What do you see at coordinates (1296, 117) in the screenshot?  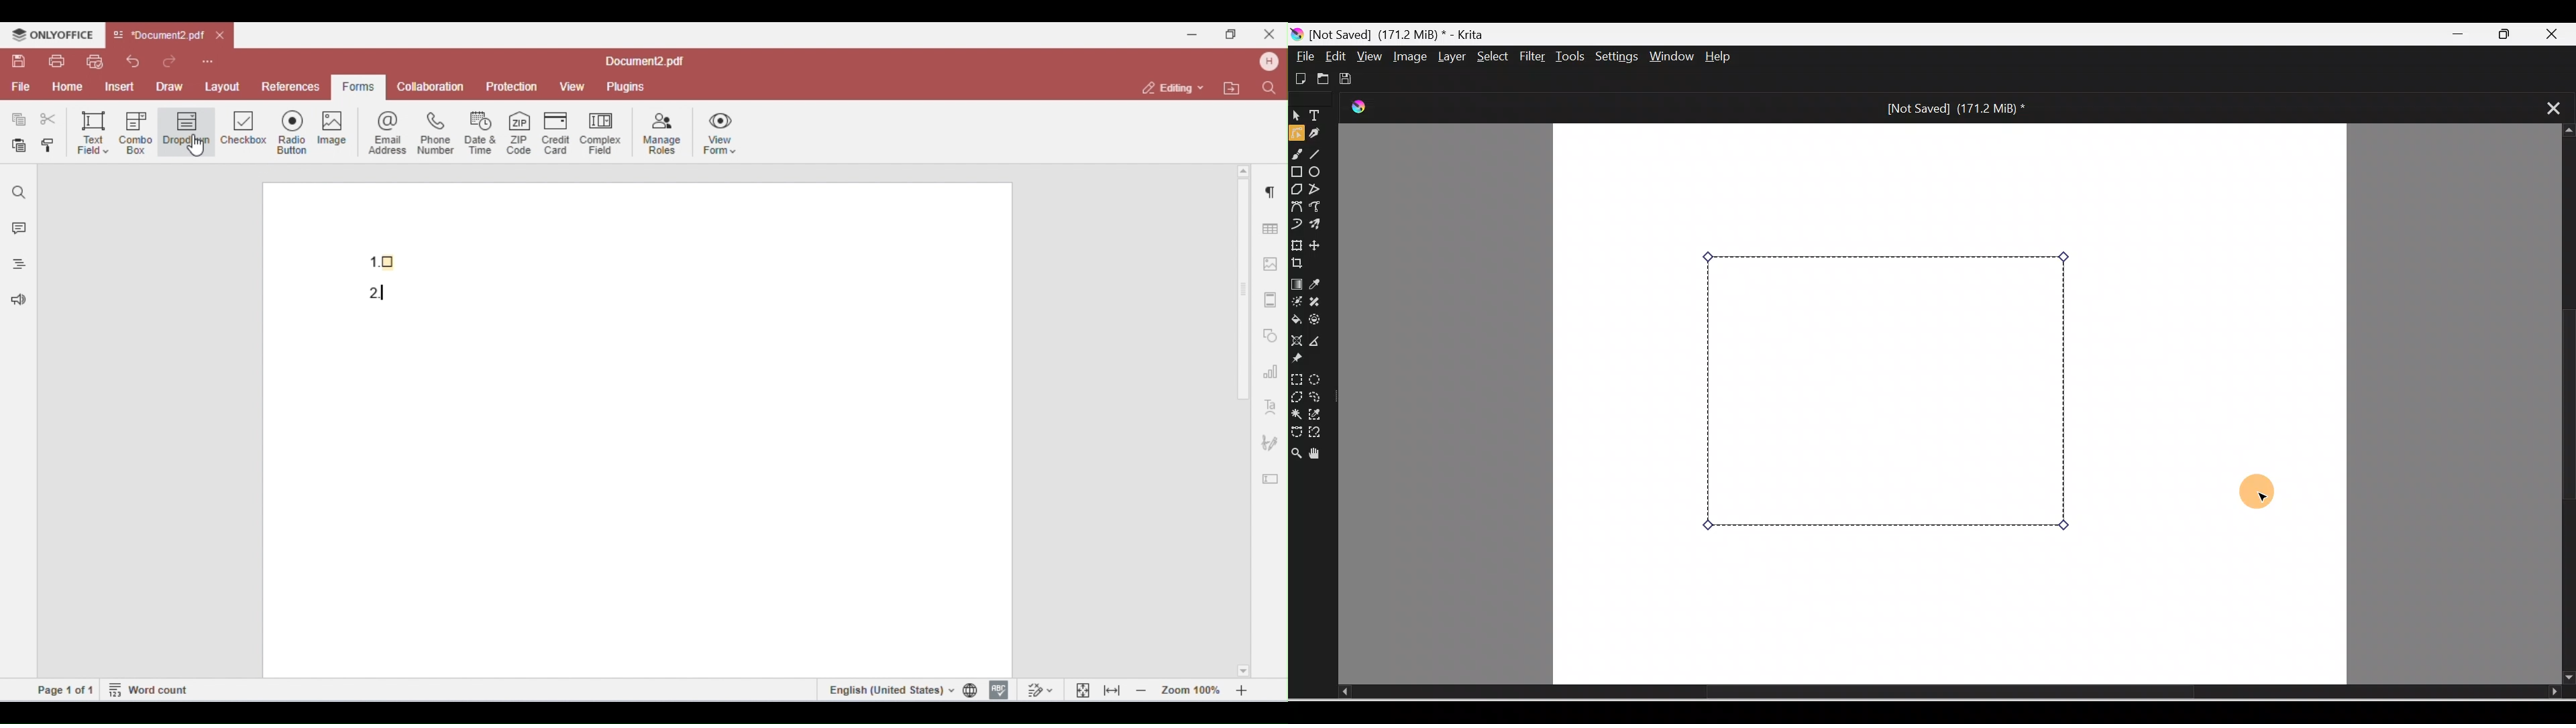 I see `Select shapes tool` at bounding box center [1296, 117].